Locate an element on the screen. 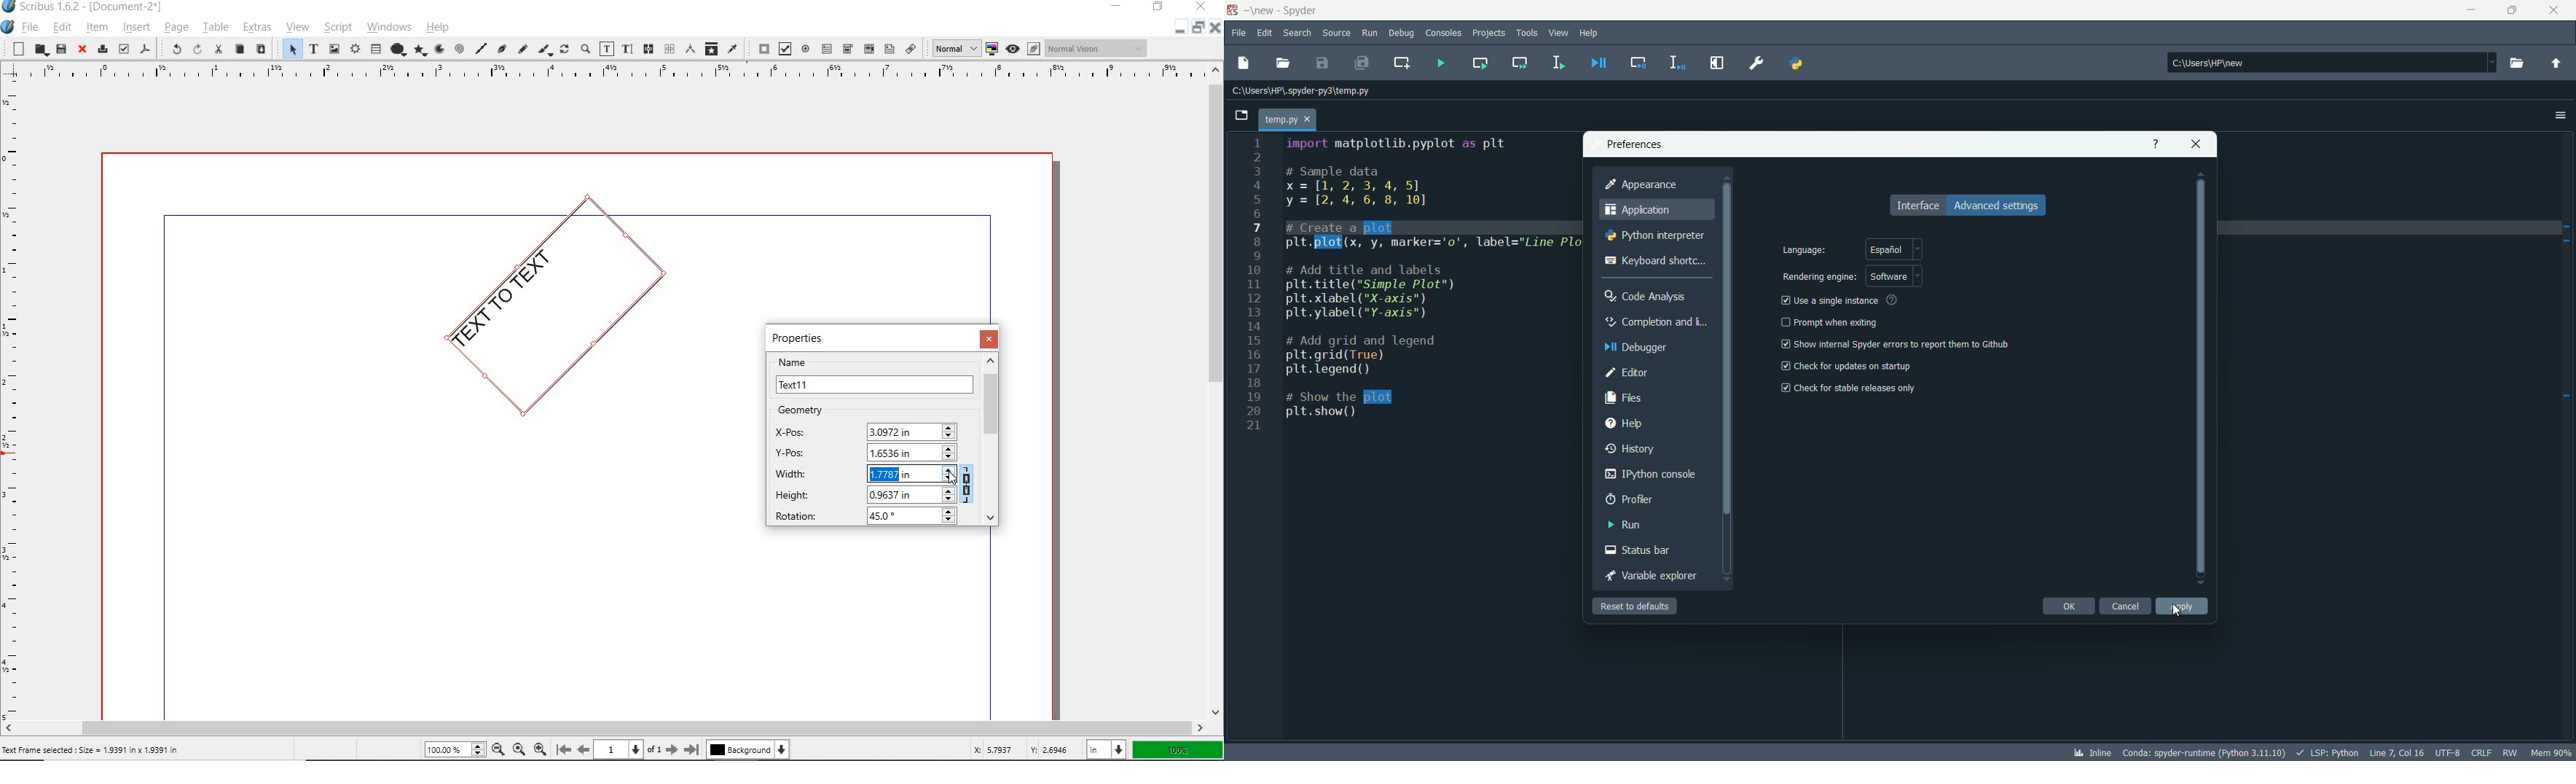 The width and height of the screenshot is (2576, 784). restore is located at coordinates (1158, 8).